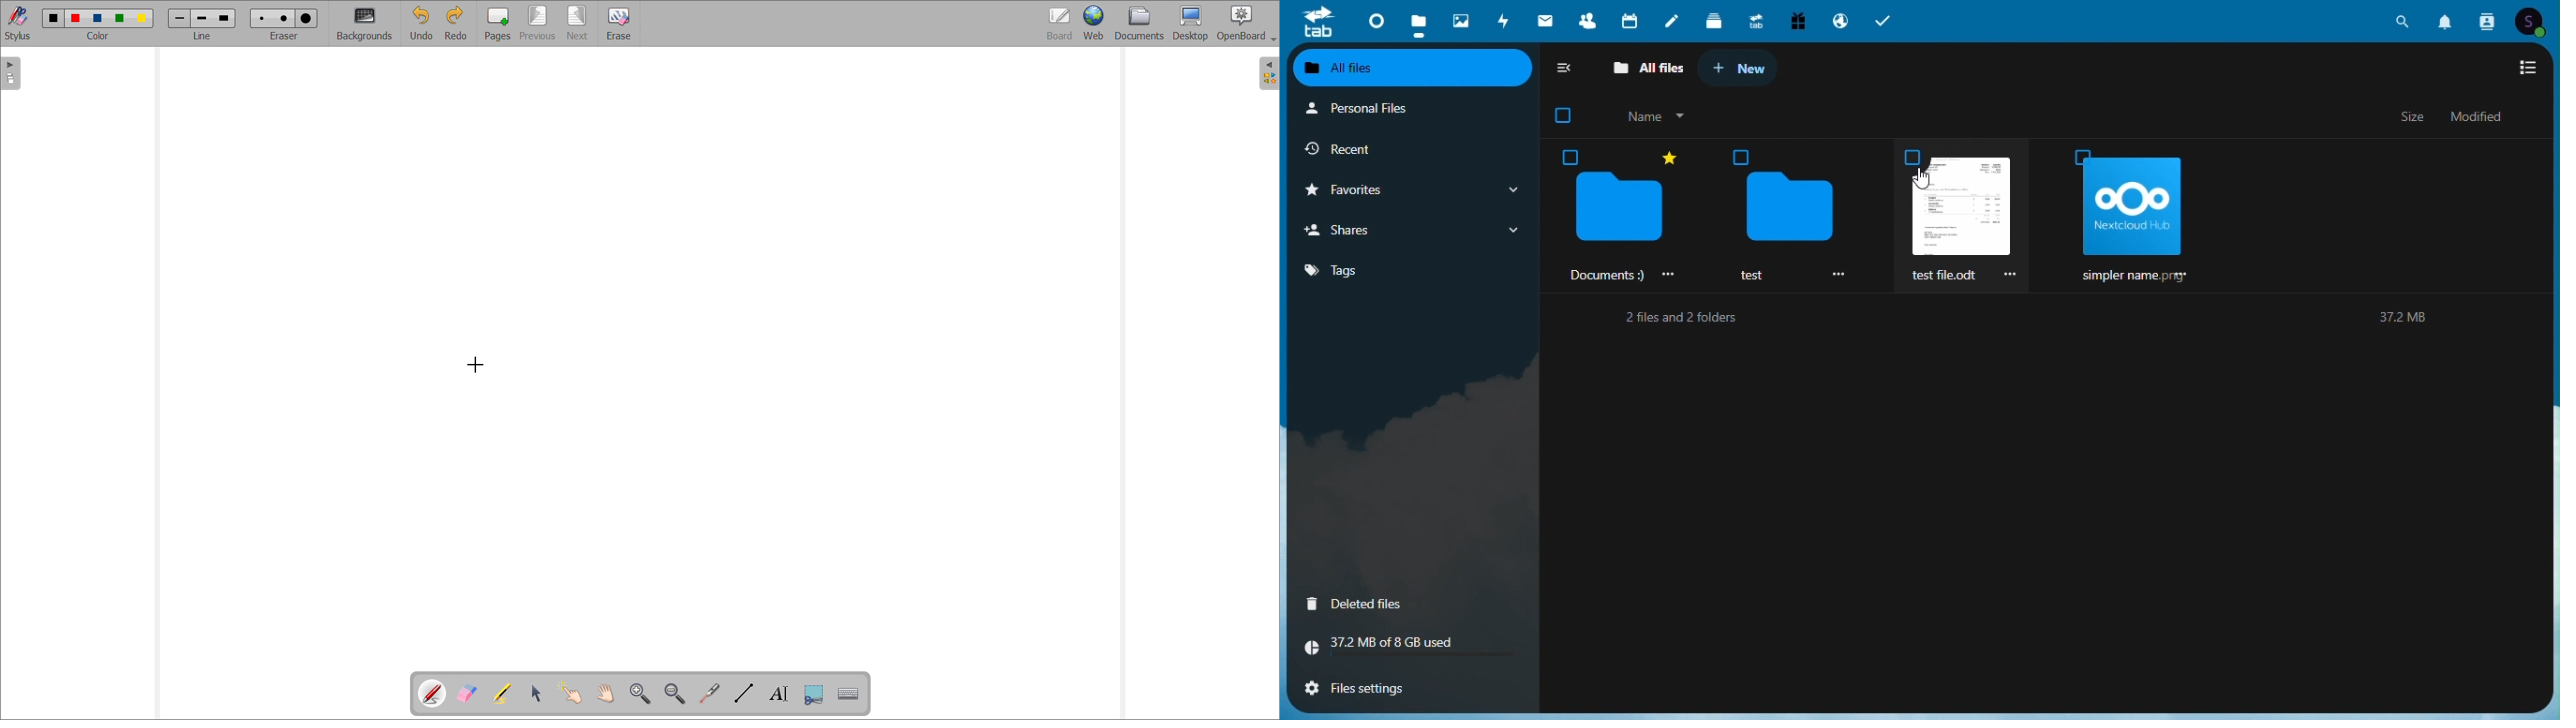 The height and width of the screenshot is (728, 2576). Describe the element at coordinates (1966, 214) in the screenshot. I see `Selected files` at that location.